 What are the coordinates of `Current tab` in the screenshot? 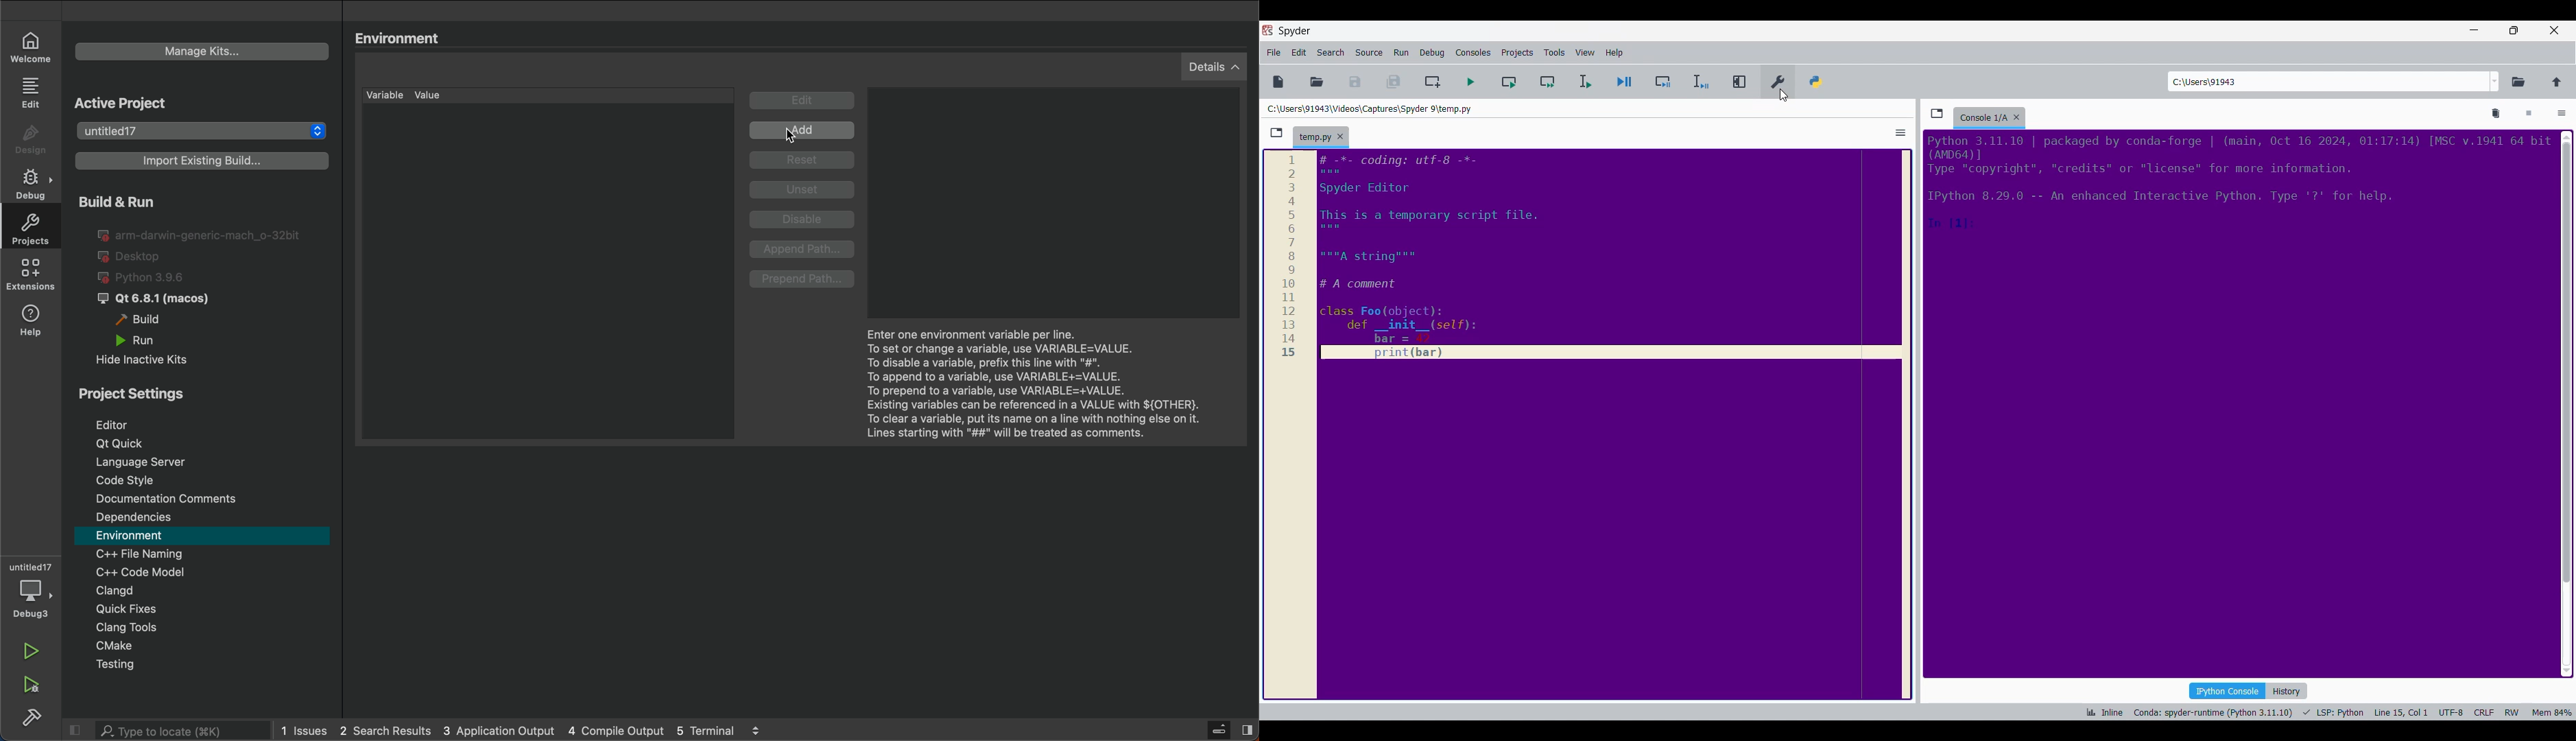 It's located at (1315, 138).